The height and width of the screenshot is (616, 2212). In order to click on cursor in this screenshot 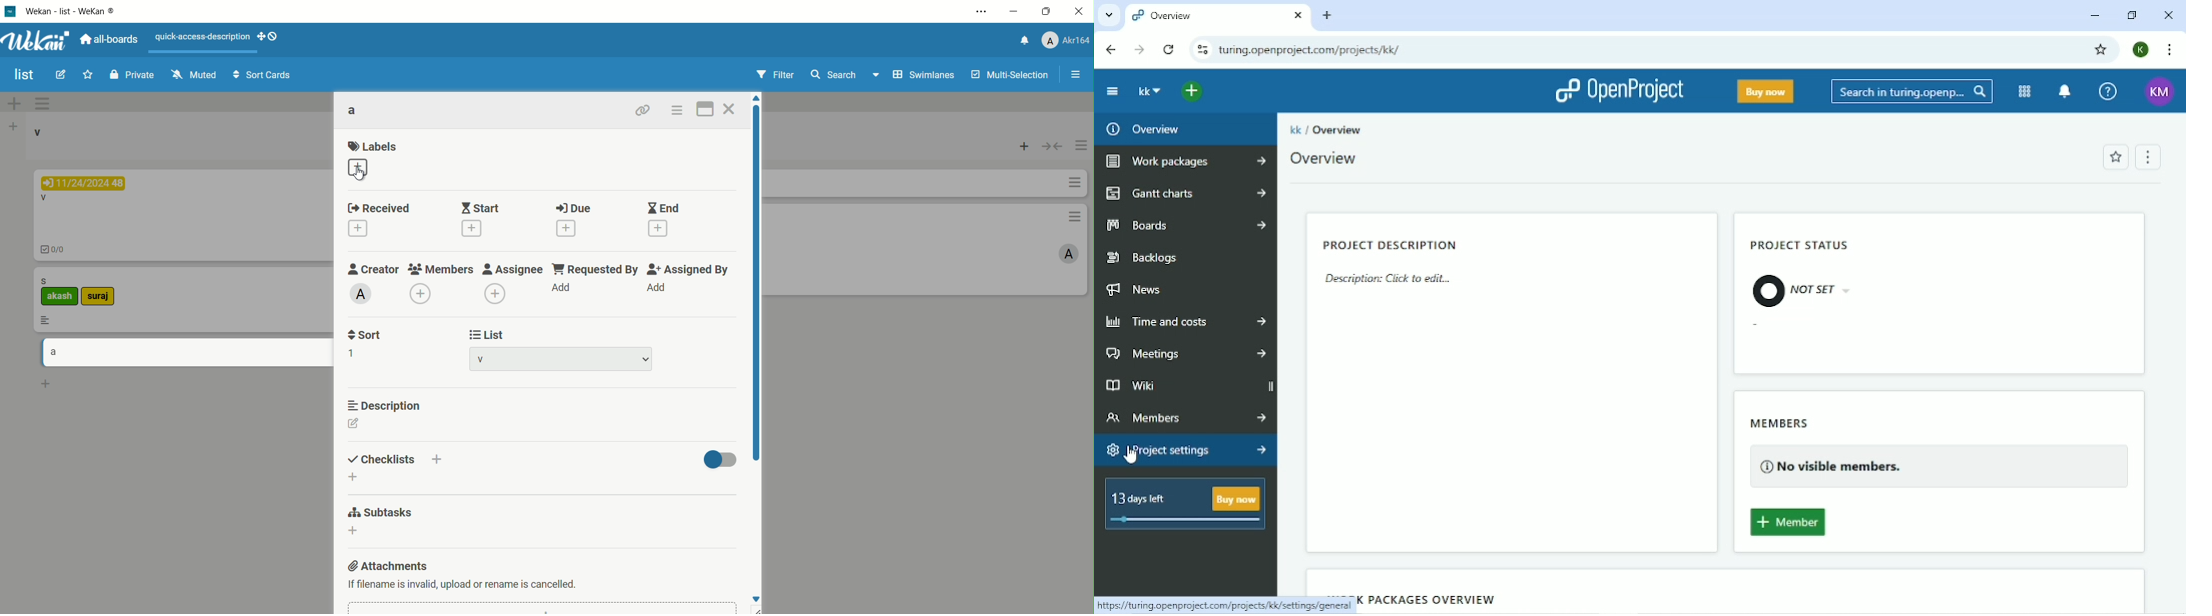, I will do `click(1133, 454)`.